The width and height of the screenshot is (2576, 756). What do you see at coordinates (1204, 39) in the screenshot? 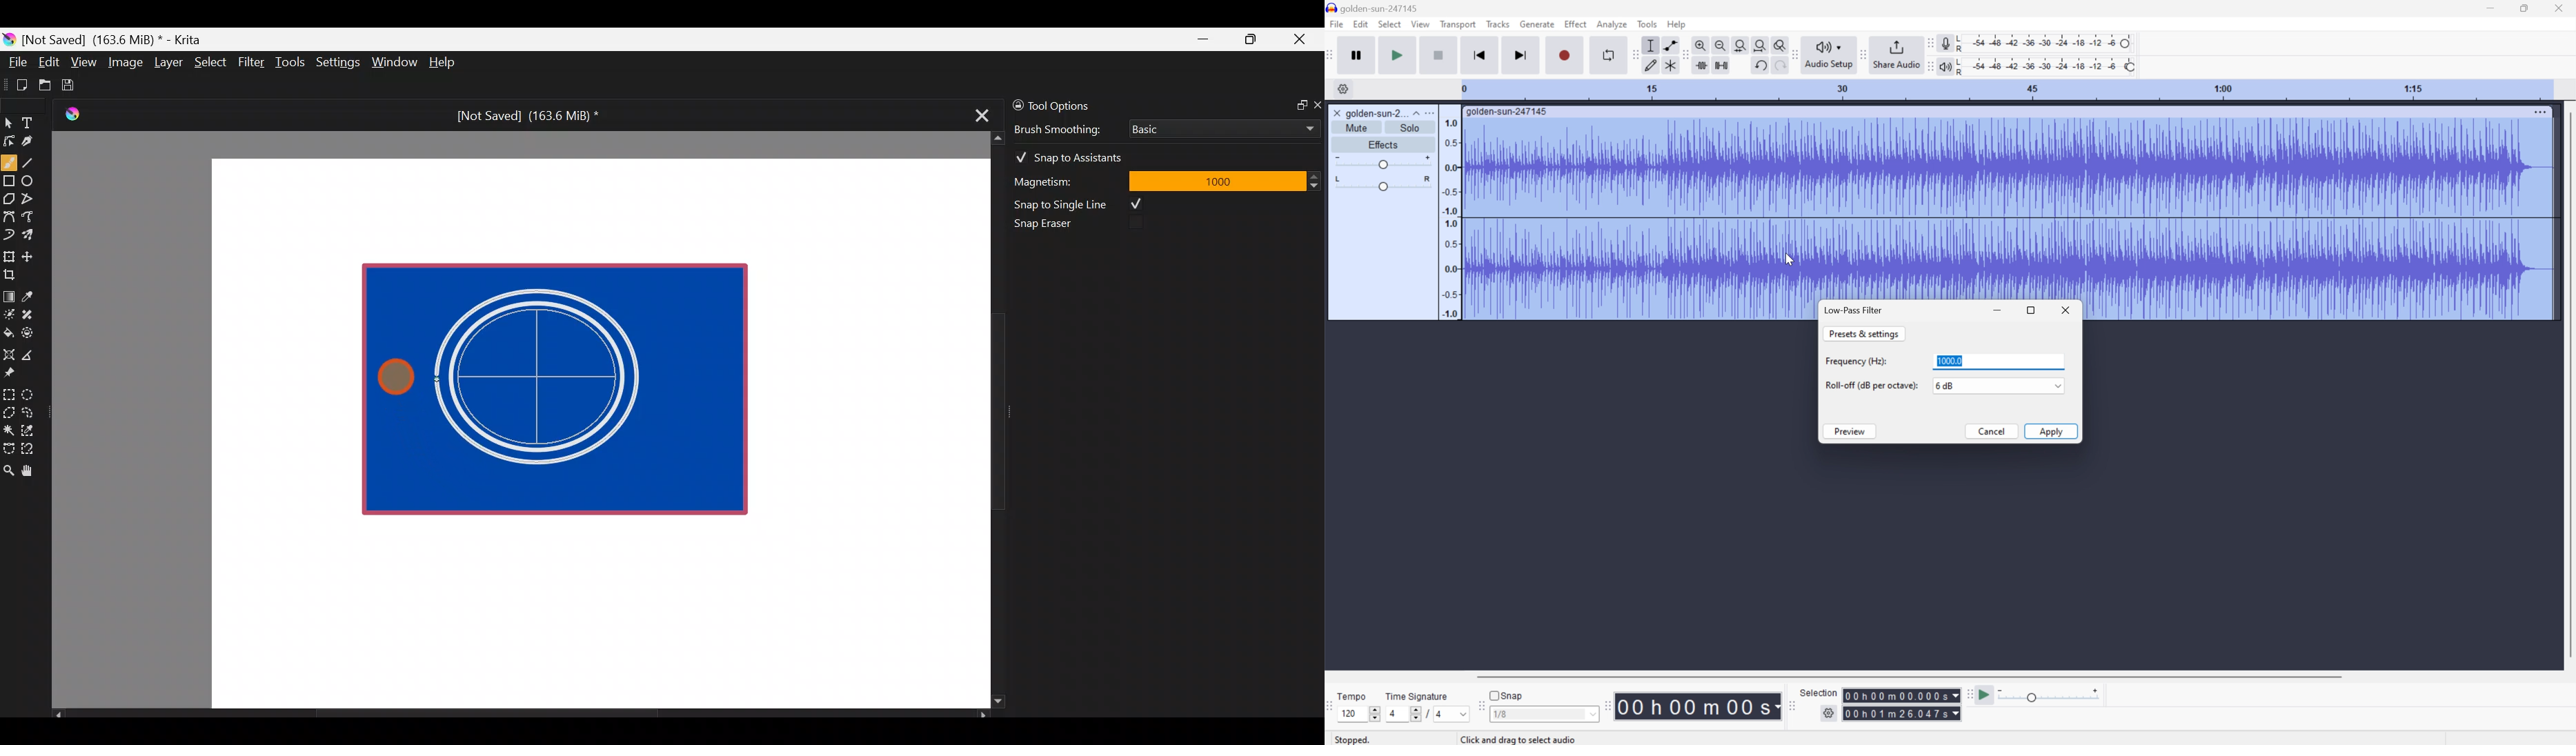
I see `Minimize` at bounding box center [1204, 39].